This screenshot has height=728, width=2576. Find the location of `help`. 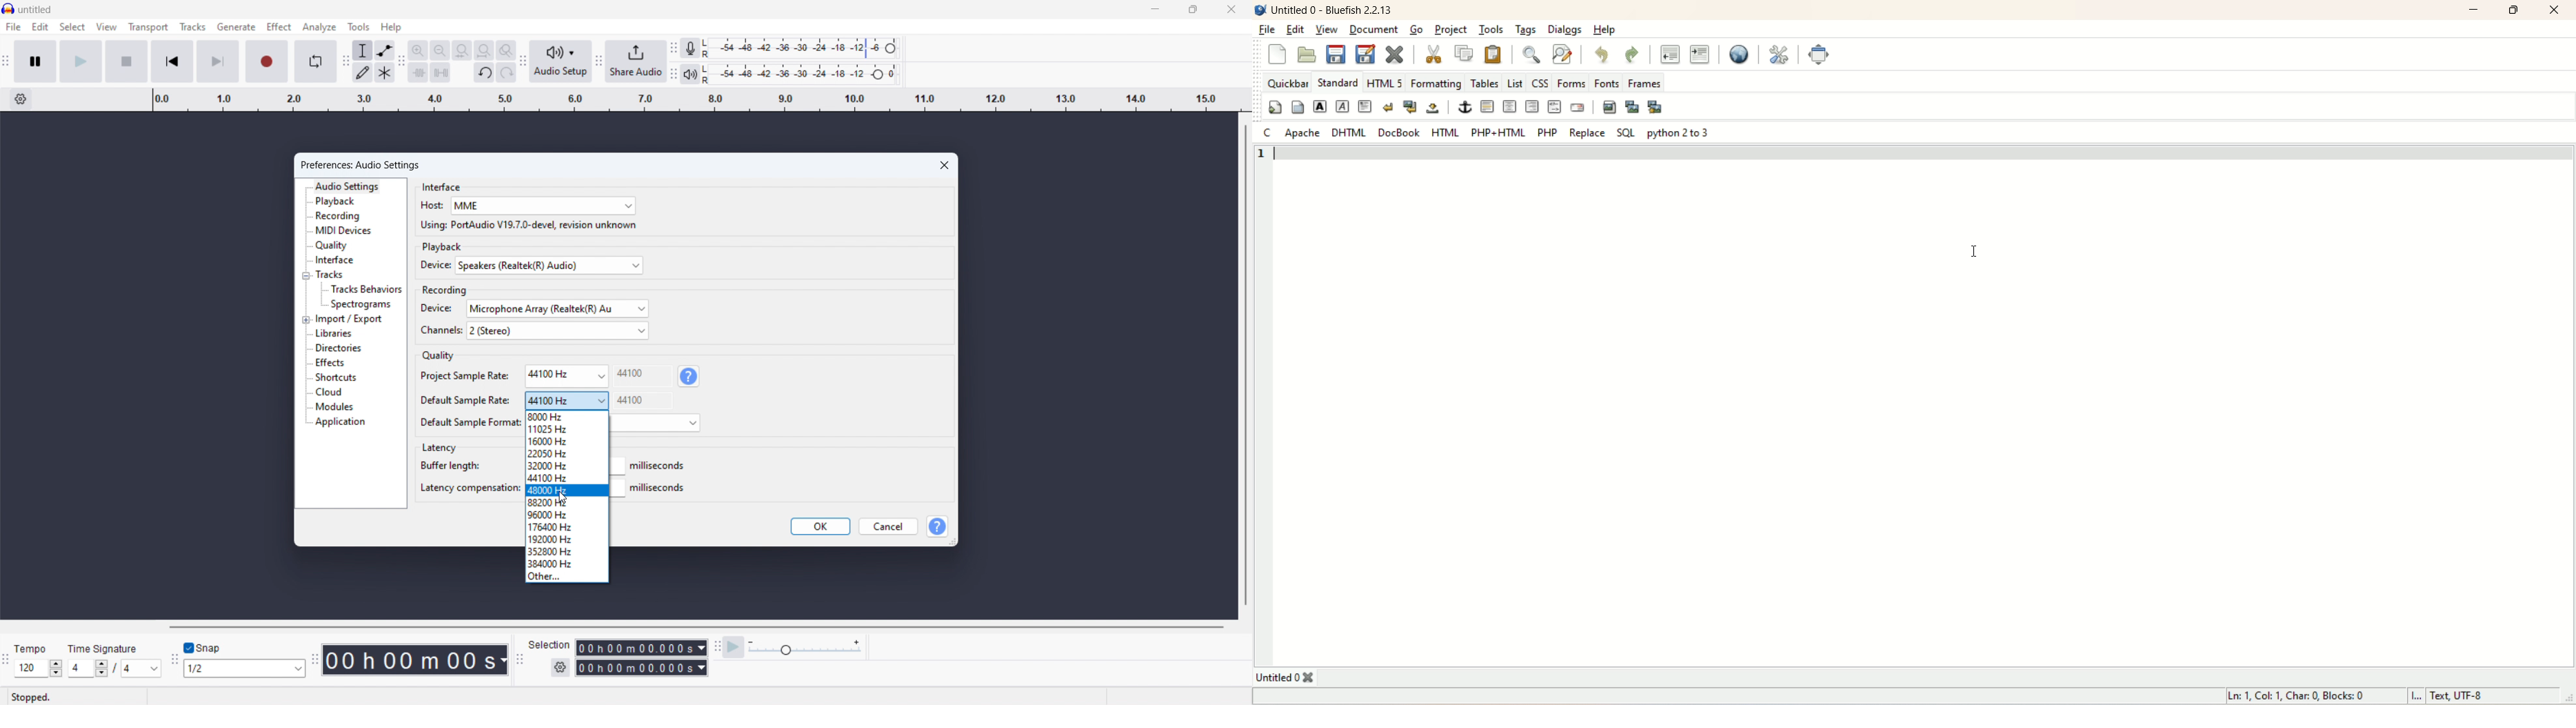

help is located at coordinates (690, 376).